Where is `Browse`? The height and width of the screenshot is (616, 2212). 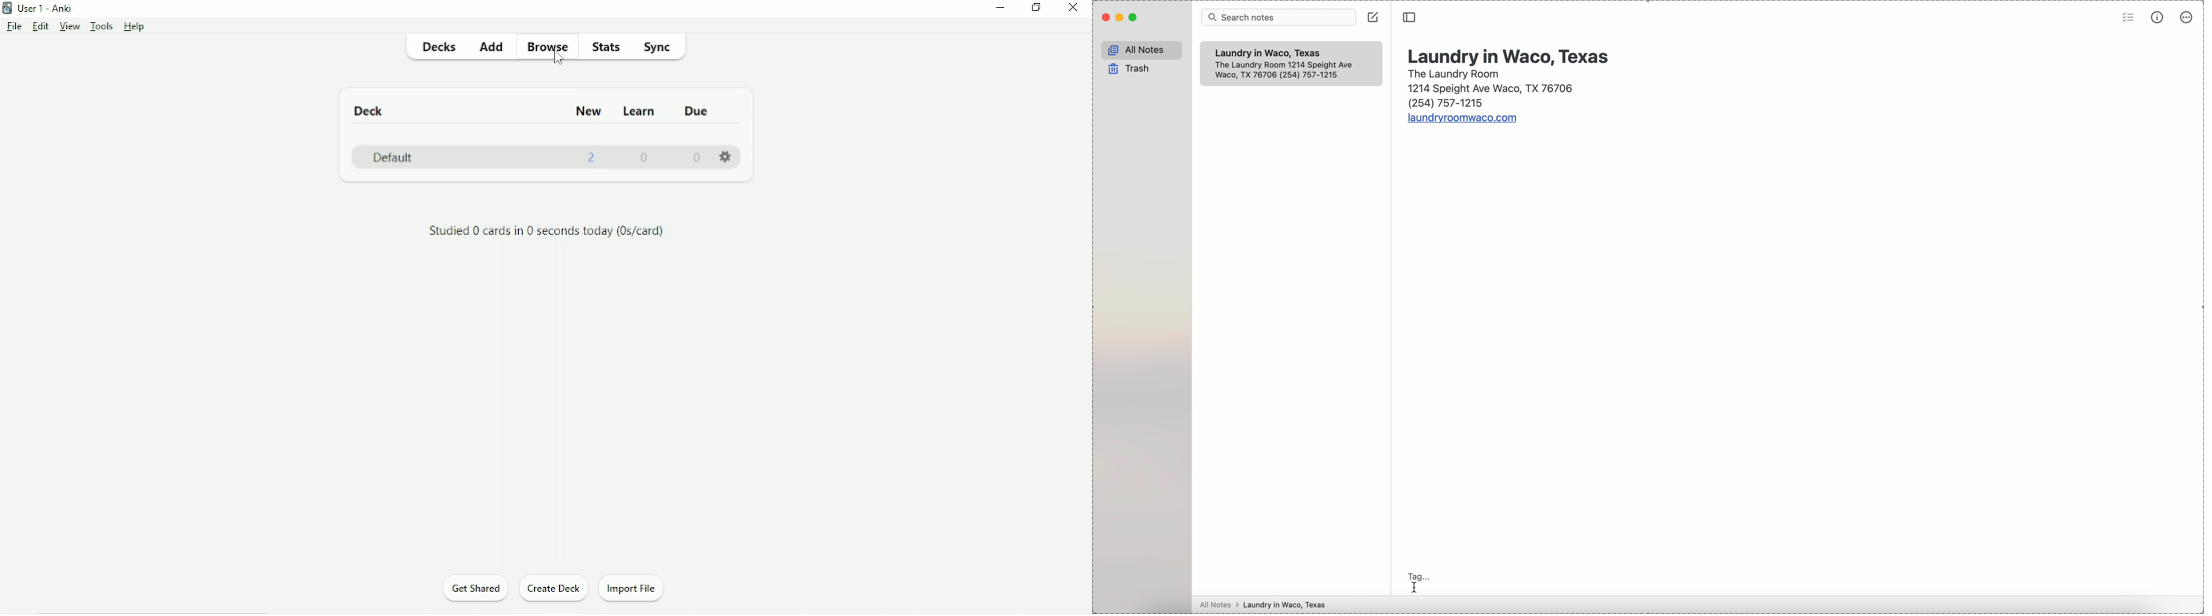 Browse is located at coordinates (547, 48).